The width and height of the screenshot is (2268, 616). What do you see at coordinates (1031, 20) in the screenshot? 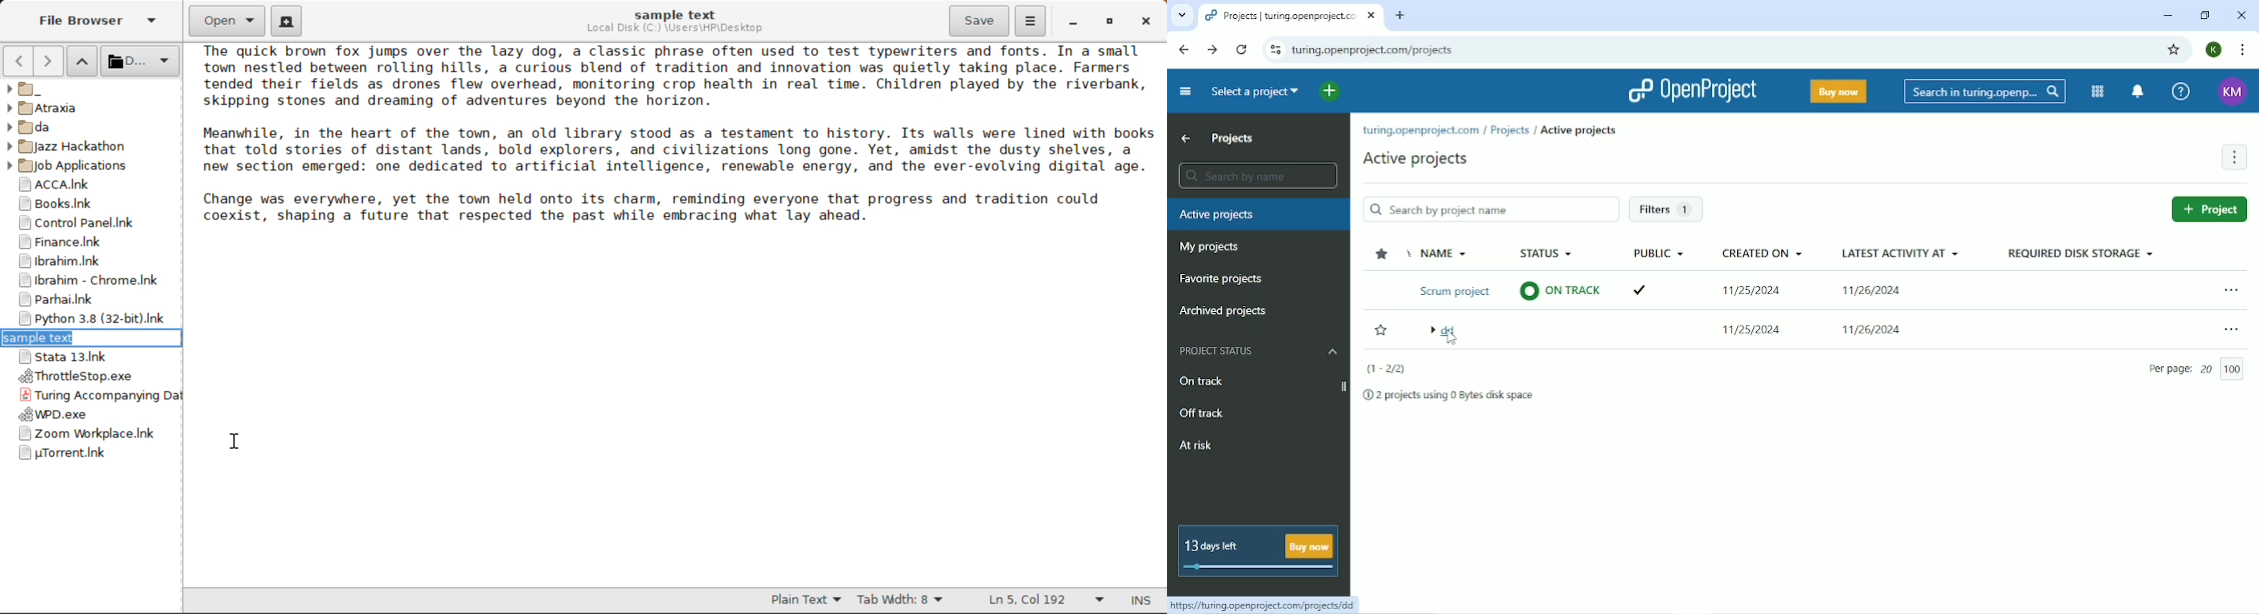
I see `More Options` at bounding box center [1031, 20].